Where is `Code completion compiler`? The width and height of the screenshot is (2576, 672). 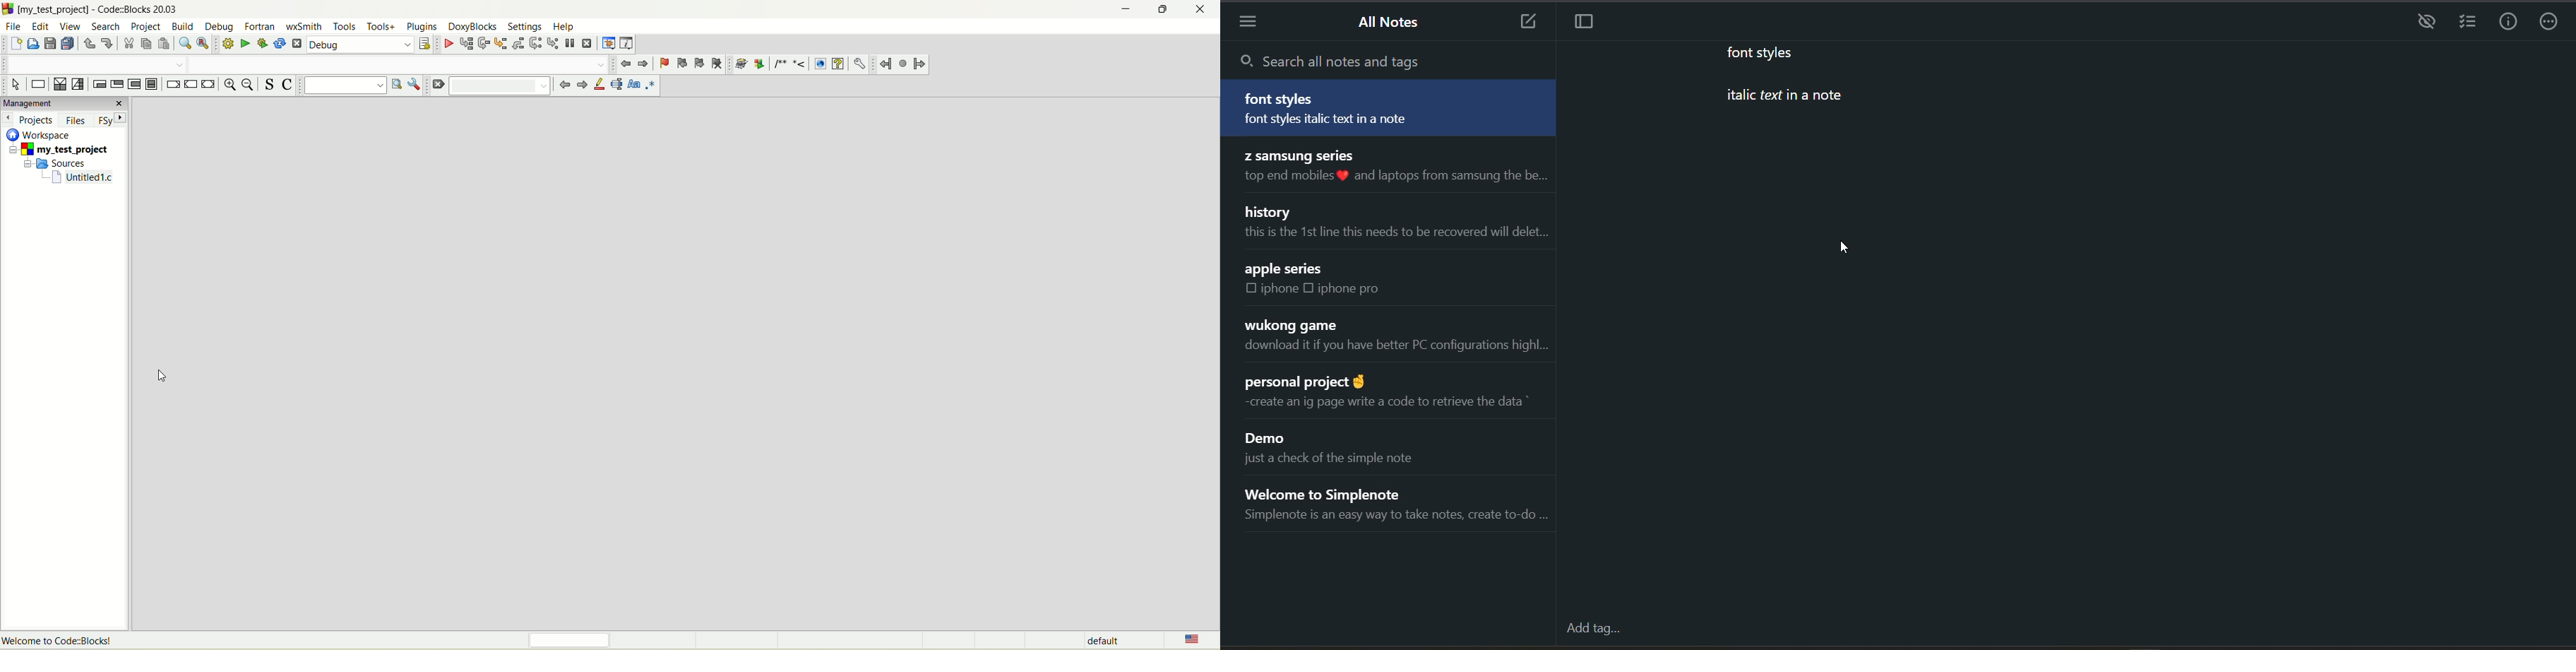 Code completion compiler is located at coordinates (303, 64).